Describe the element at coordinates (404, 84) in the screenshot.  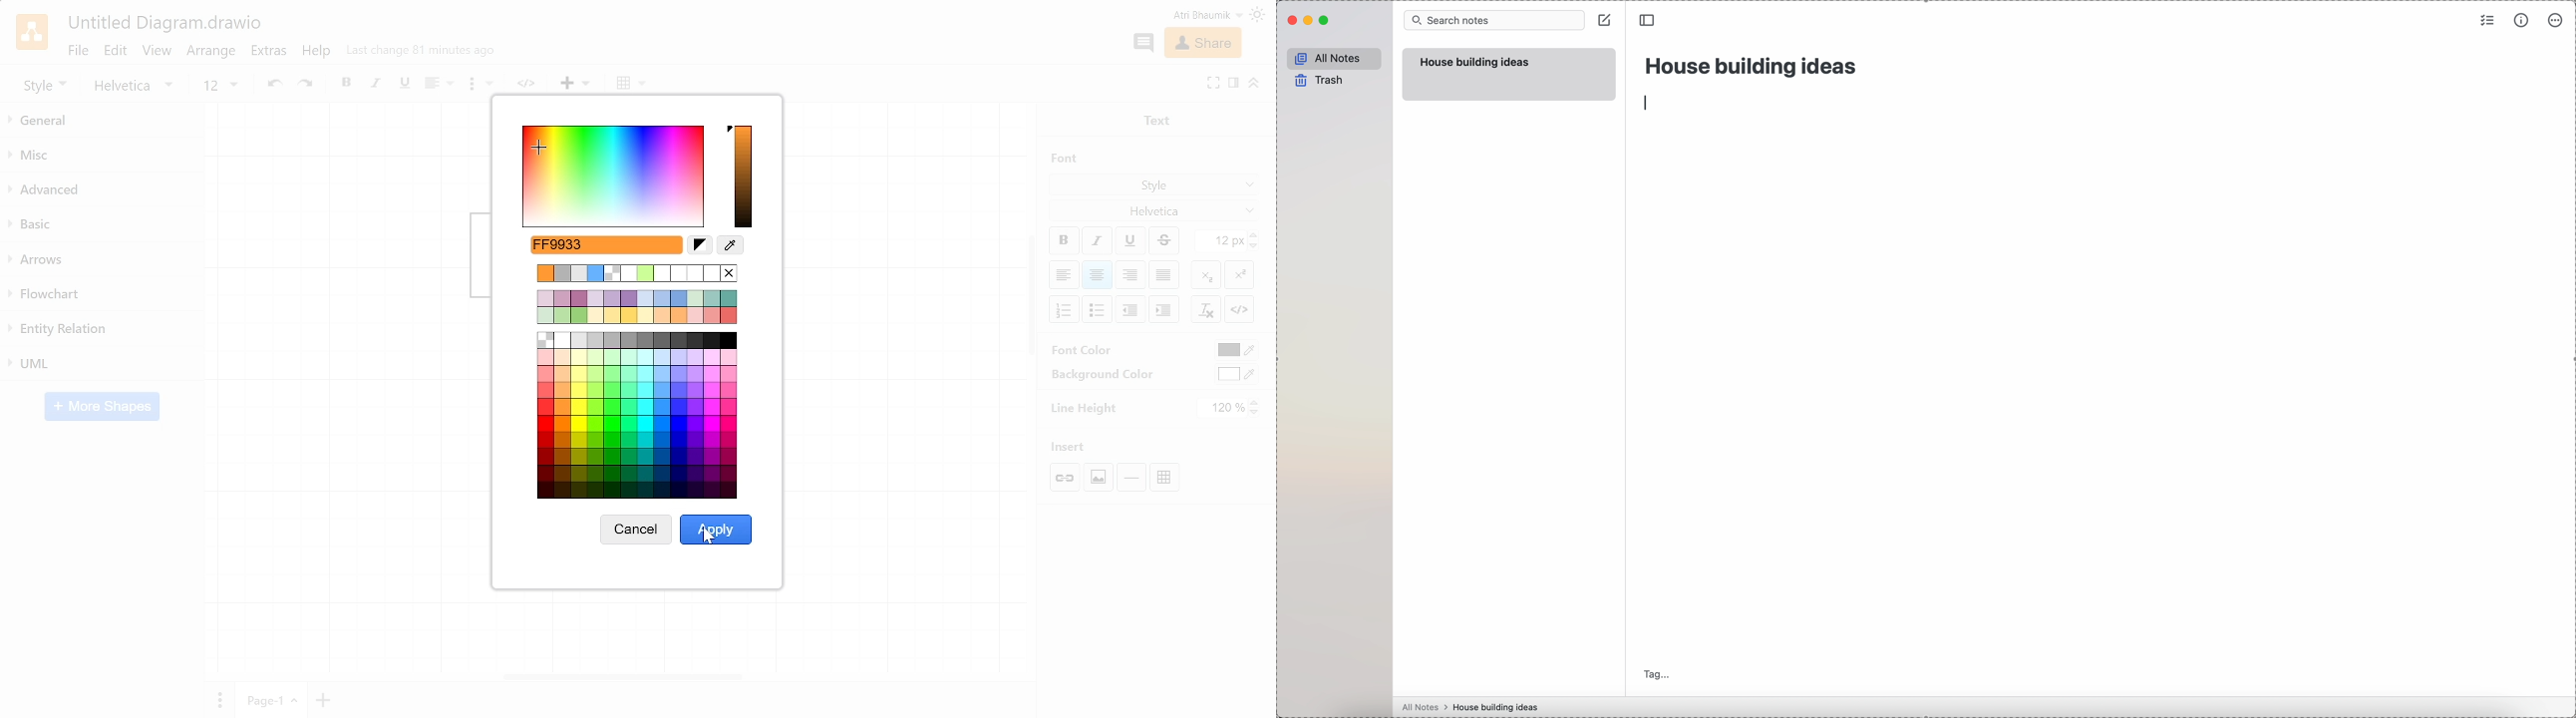
I see `underline` at that location.